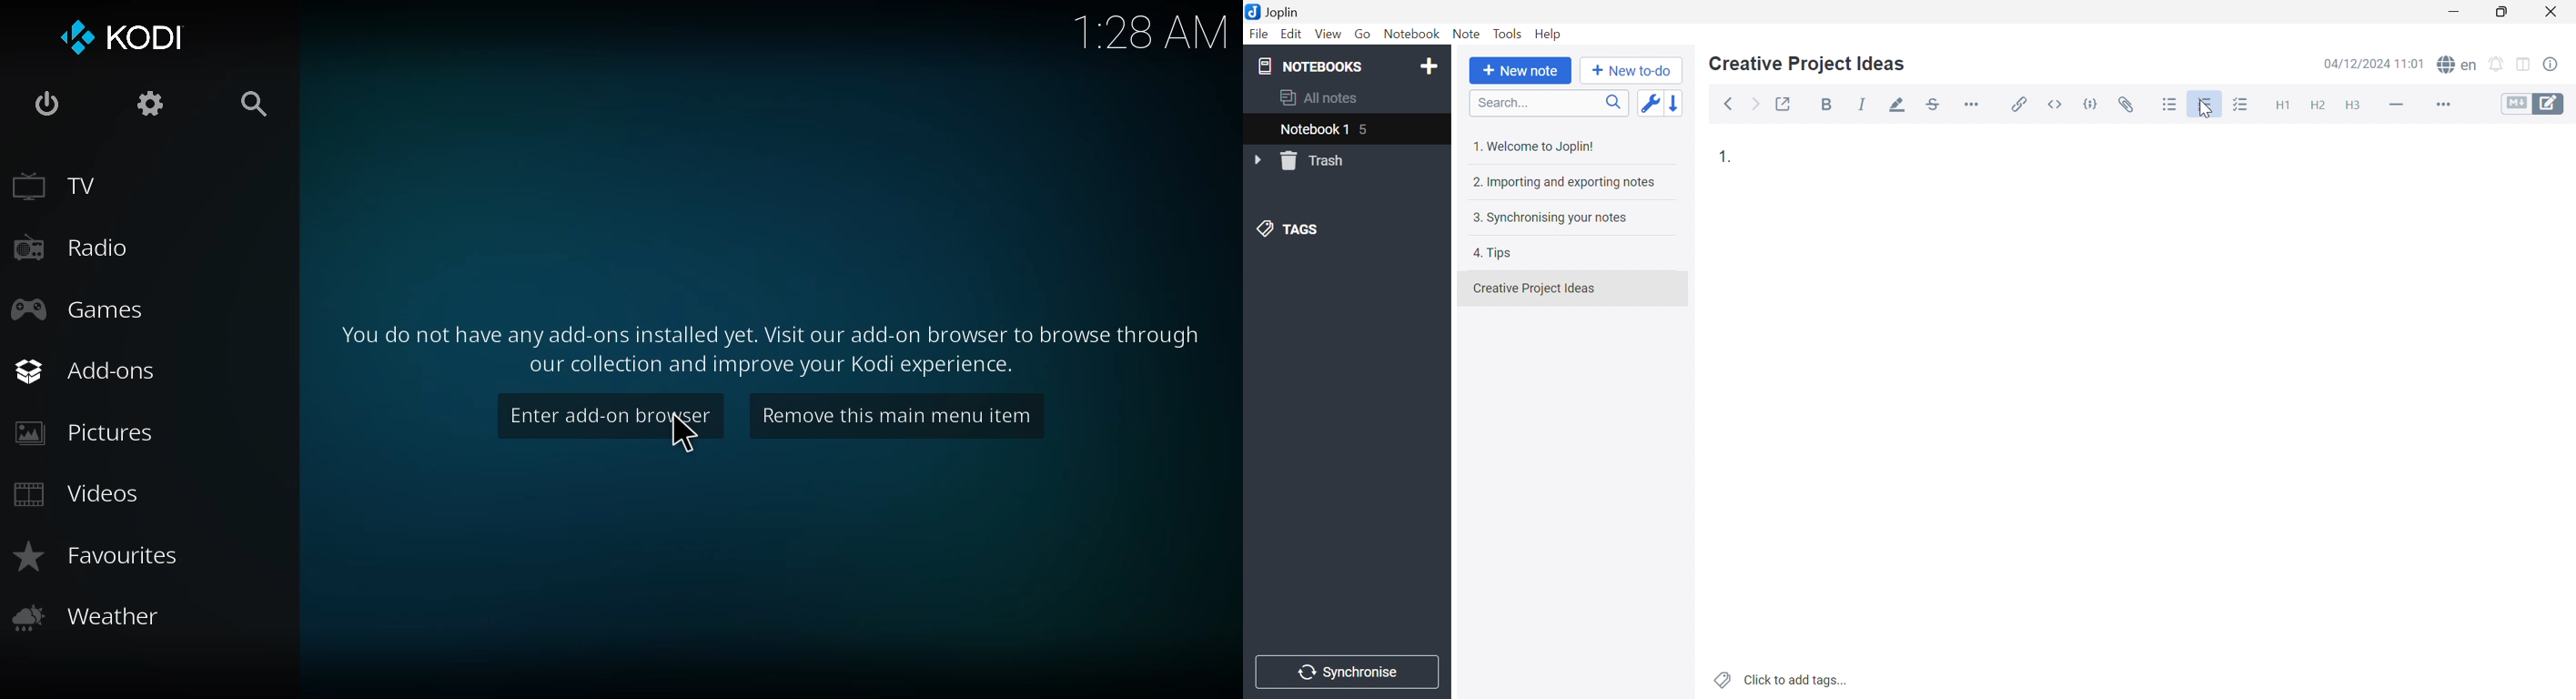  Describe the element at coordinates (2459, 66) in the screenshot. I see `Spell check` at that location.